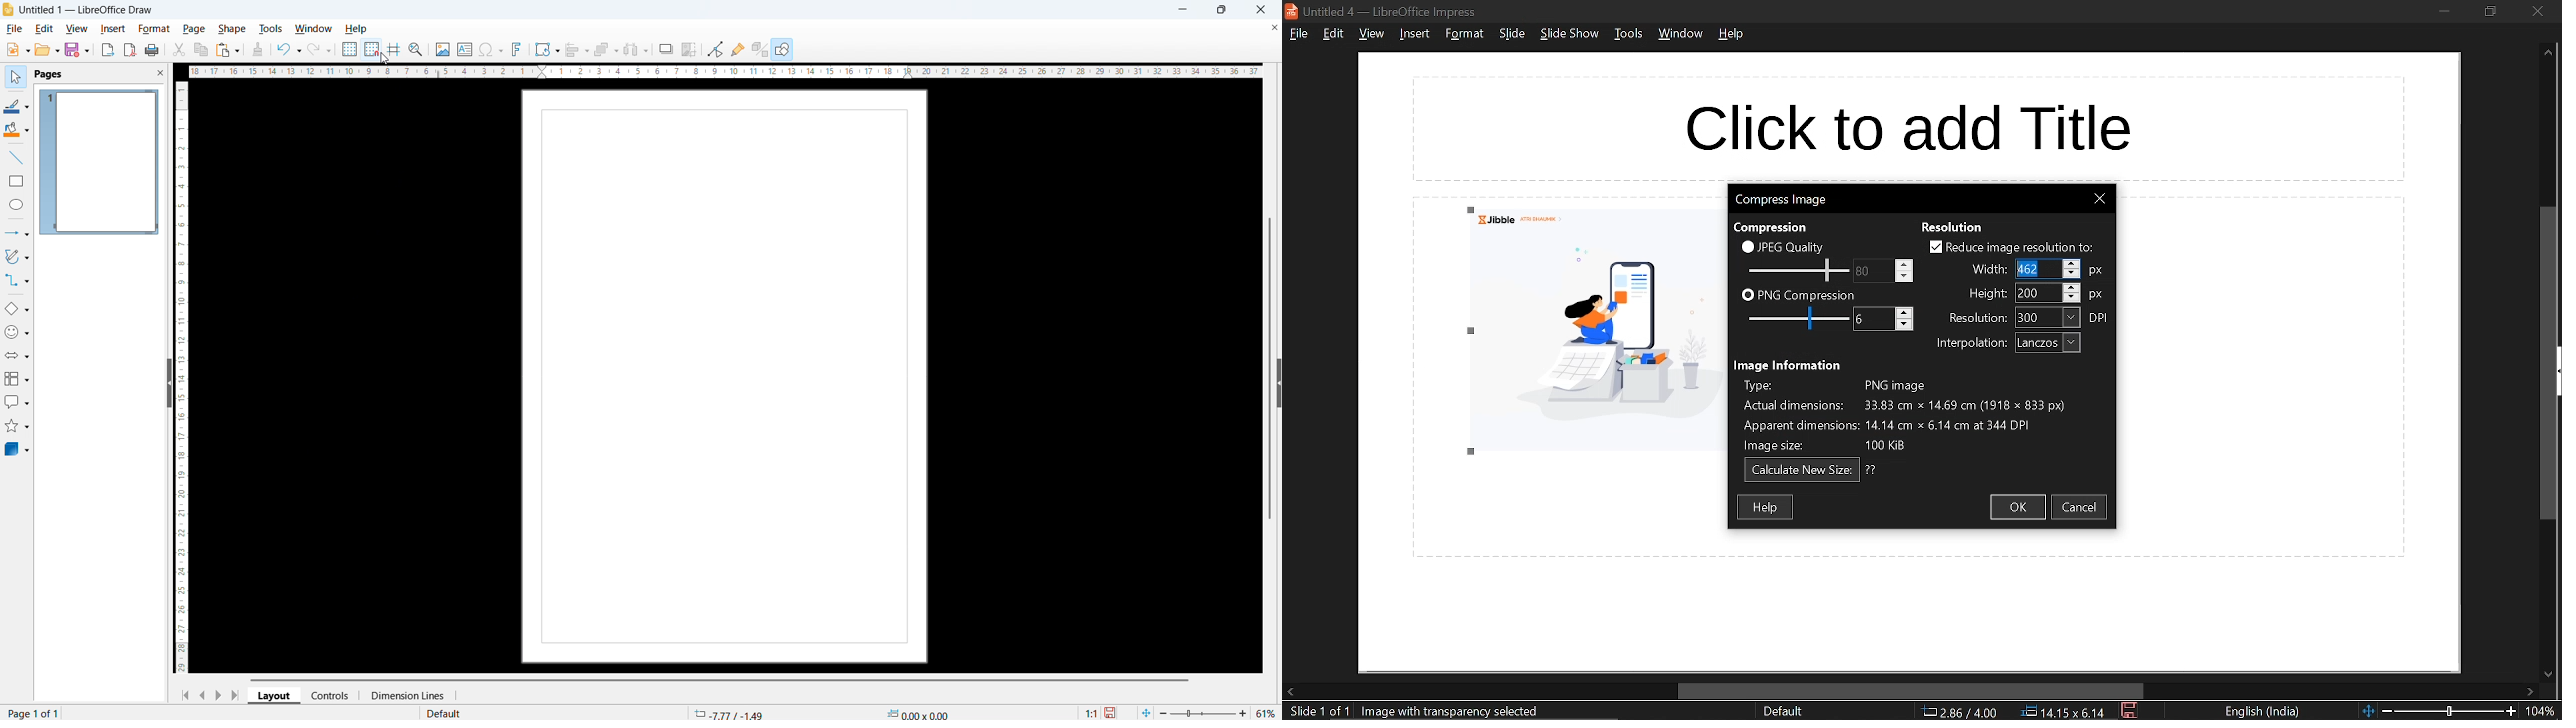 The width and height of the screenshot is (2576, 728). I want to click on align , so click(576, 50).